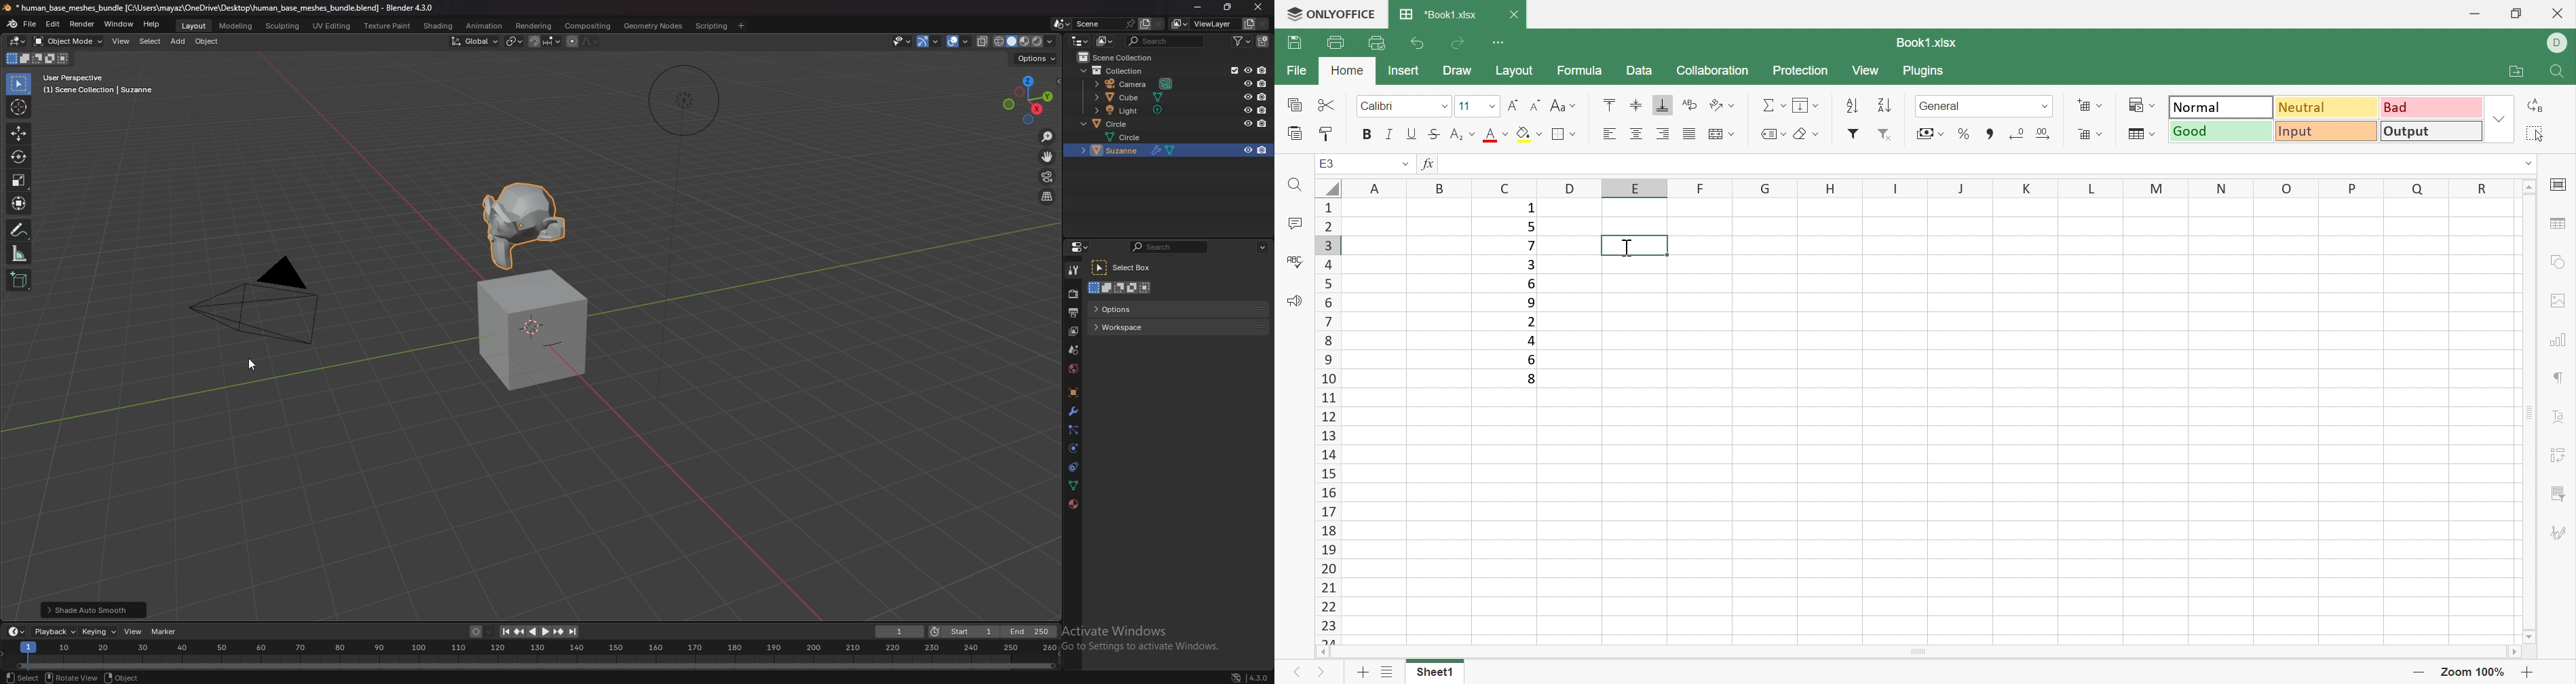 The height and width of the screenshot is (700, 2576). What do you see at coordinates (1464, 134) in the screenshot?
I see `Superscript / subscript` at bounding box center [1464, 134].